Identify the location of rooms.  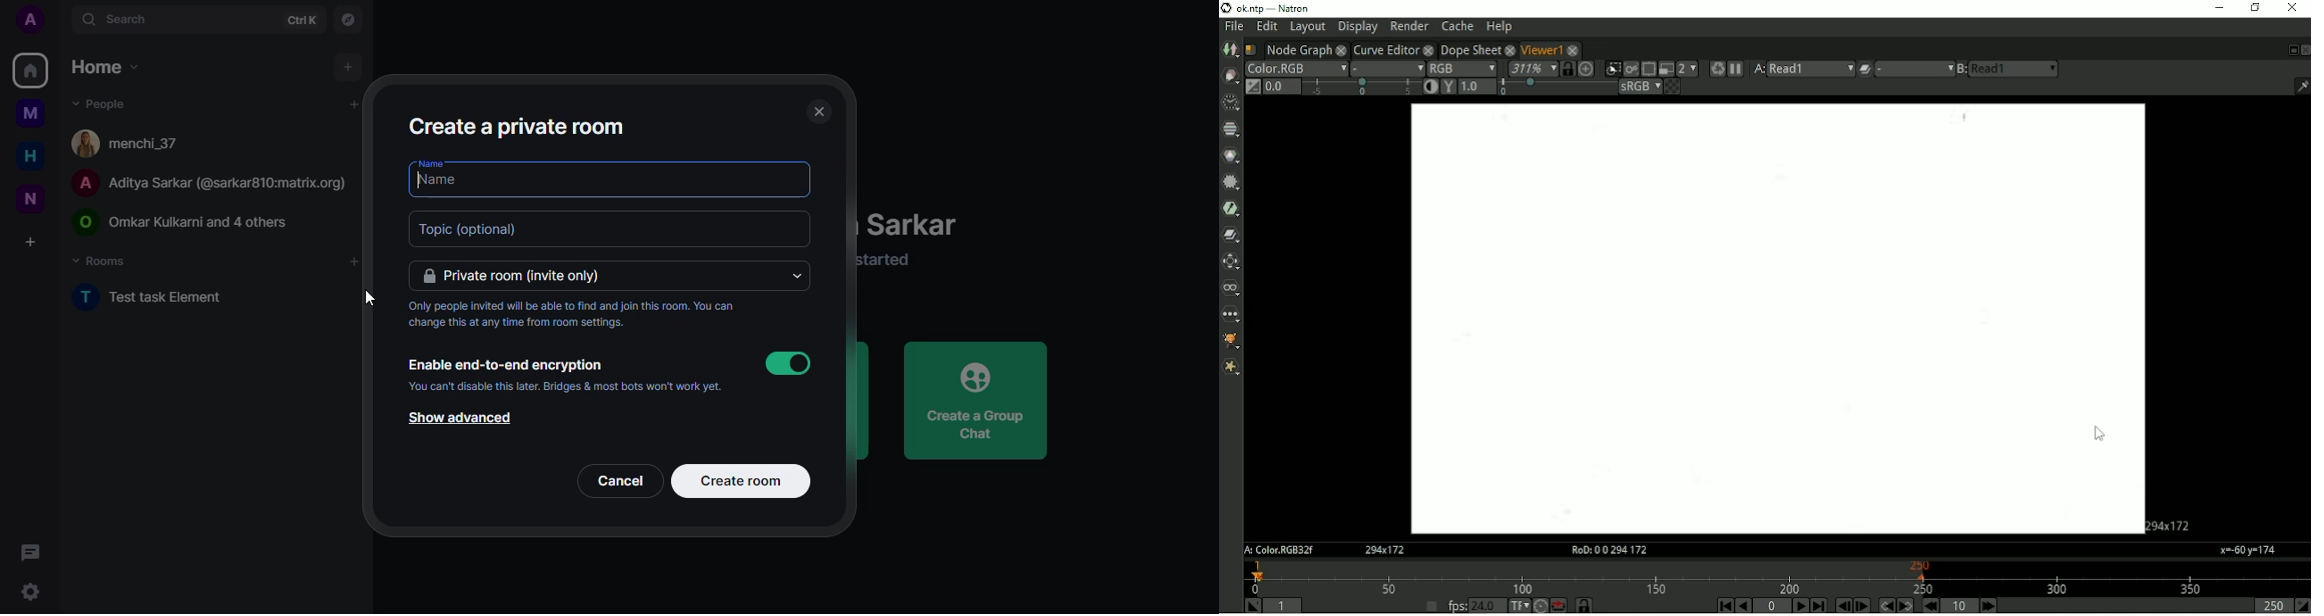
(103, 260).